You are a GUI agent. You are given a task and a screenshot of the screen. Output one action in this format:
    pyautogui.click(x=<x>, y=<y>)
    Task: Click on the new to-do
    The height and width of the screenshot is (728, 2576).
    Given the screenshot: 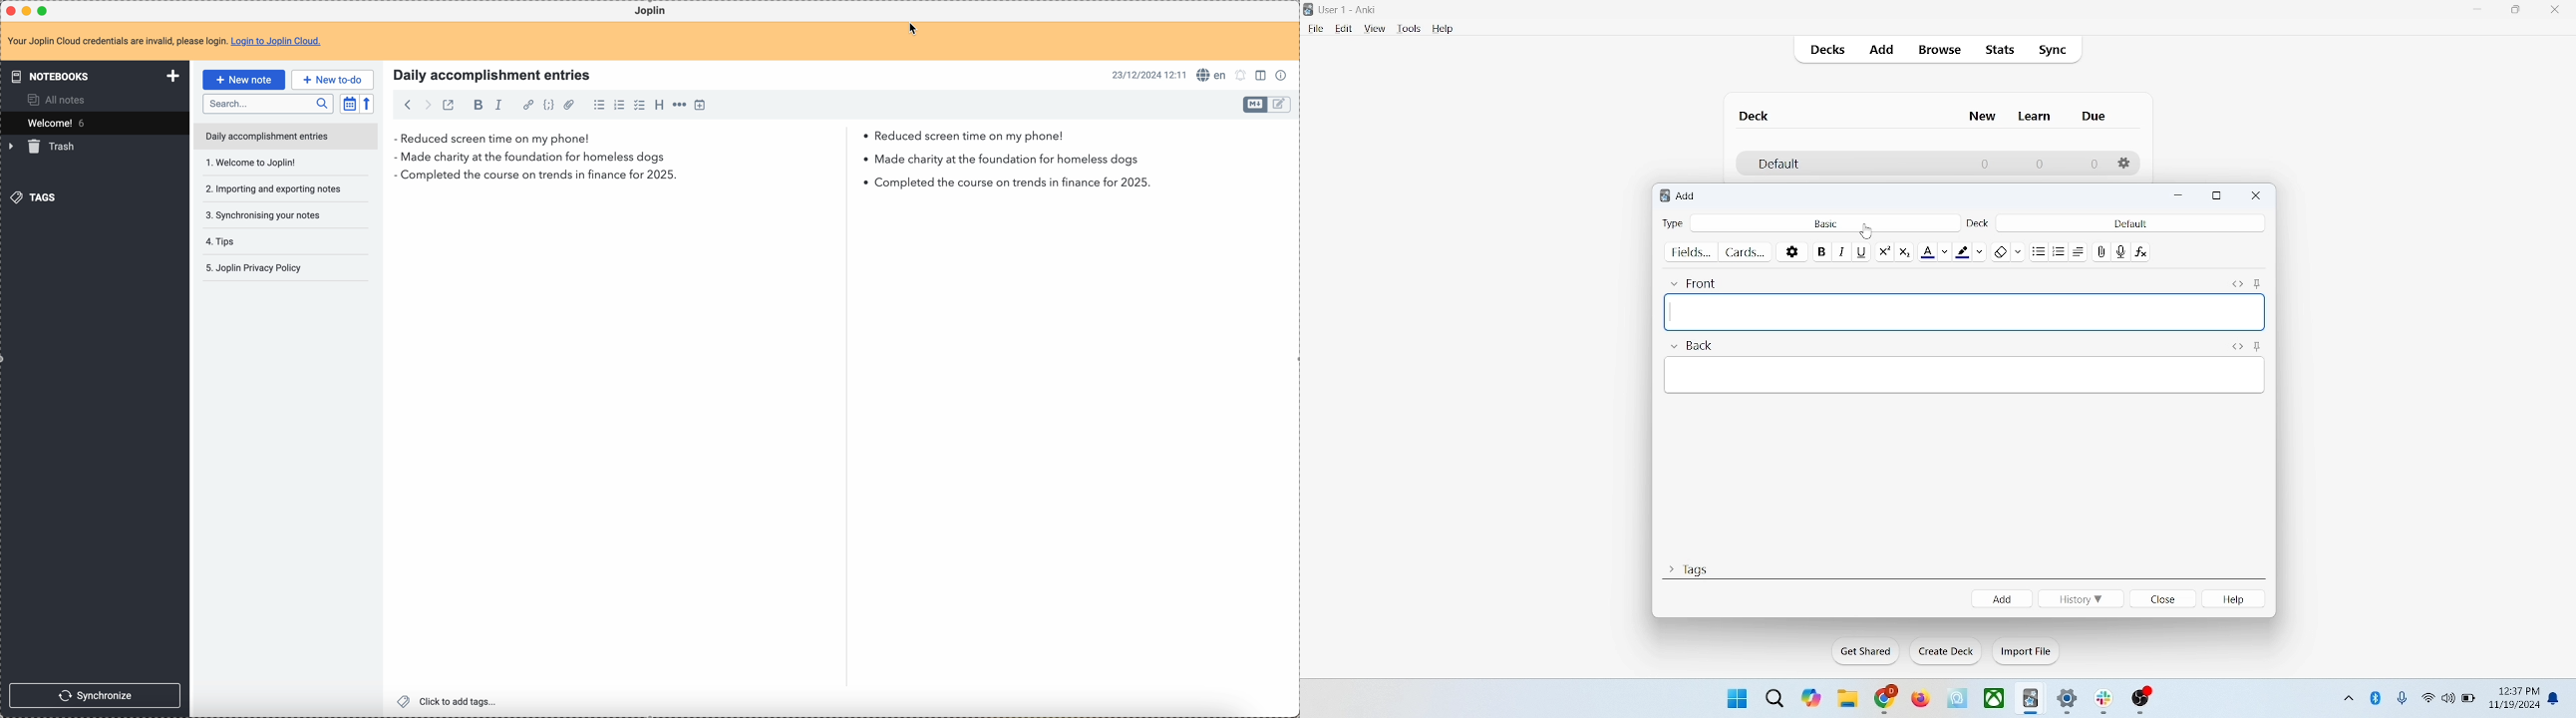 What is the action you would take?
    pyautogui.click(x=333, y=79)
    